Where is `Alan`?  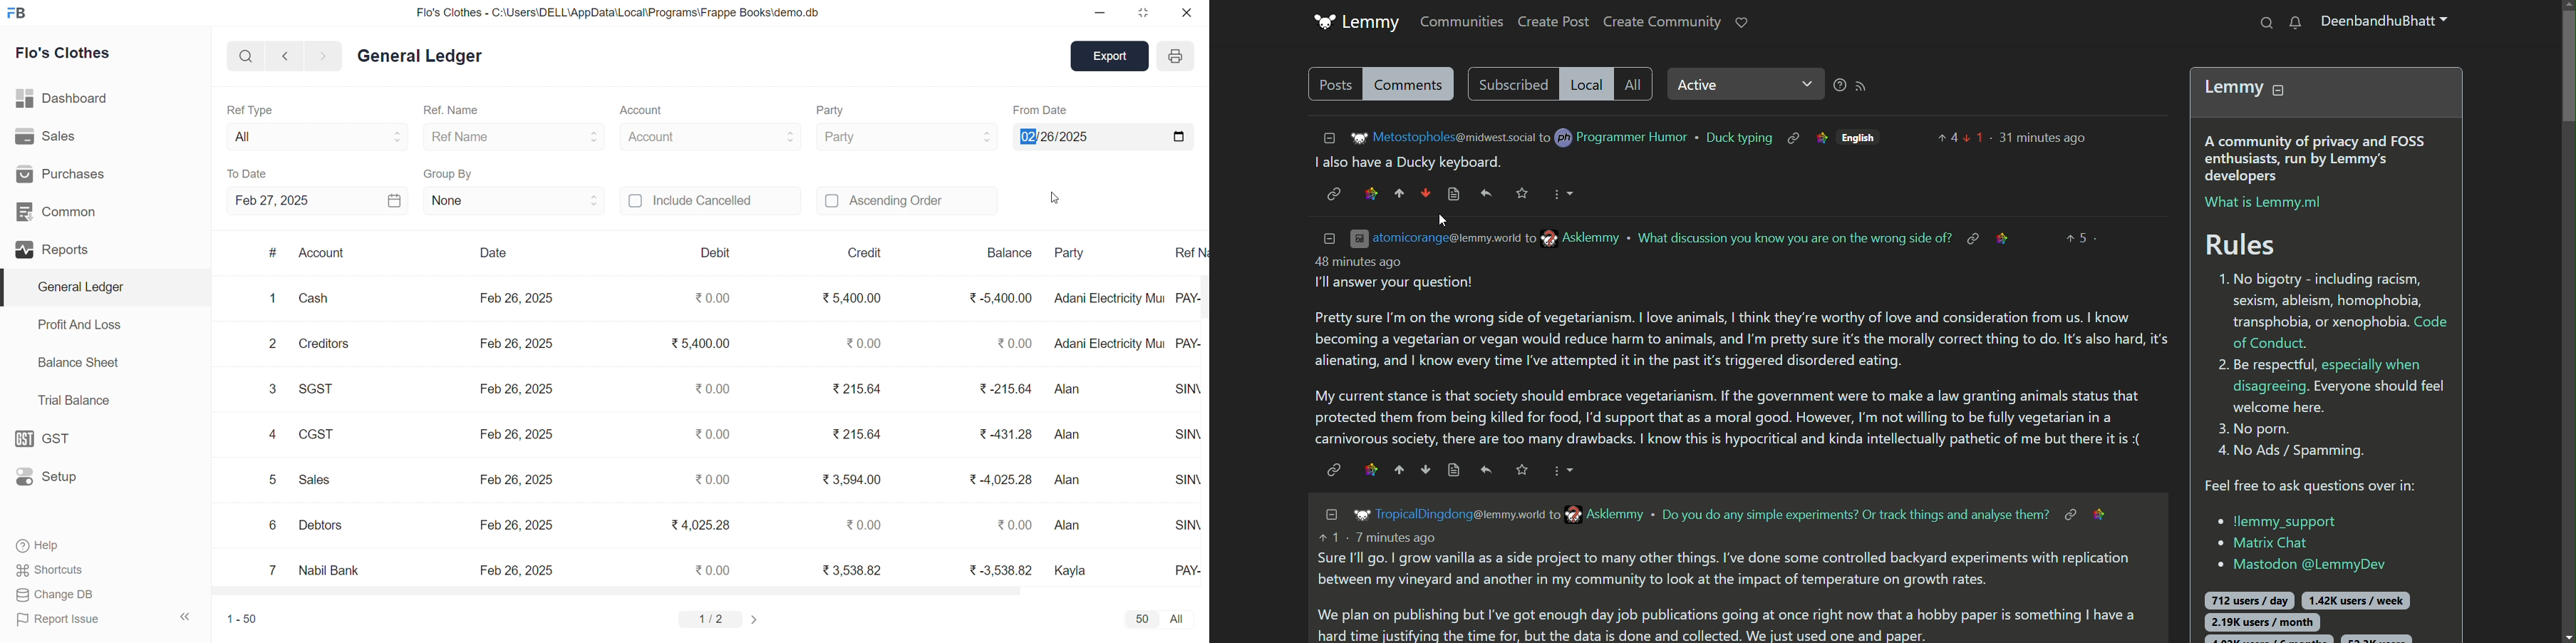
Alan is located at coordinates (1073, 477).